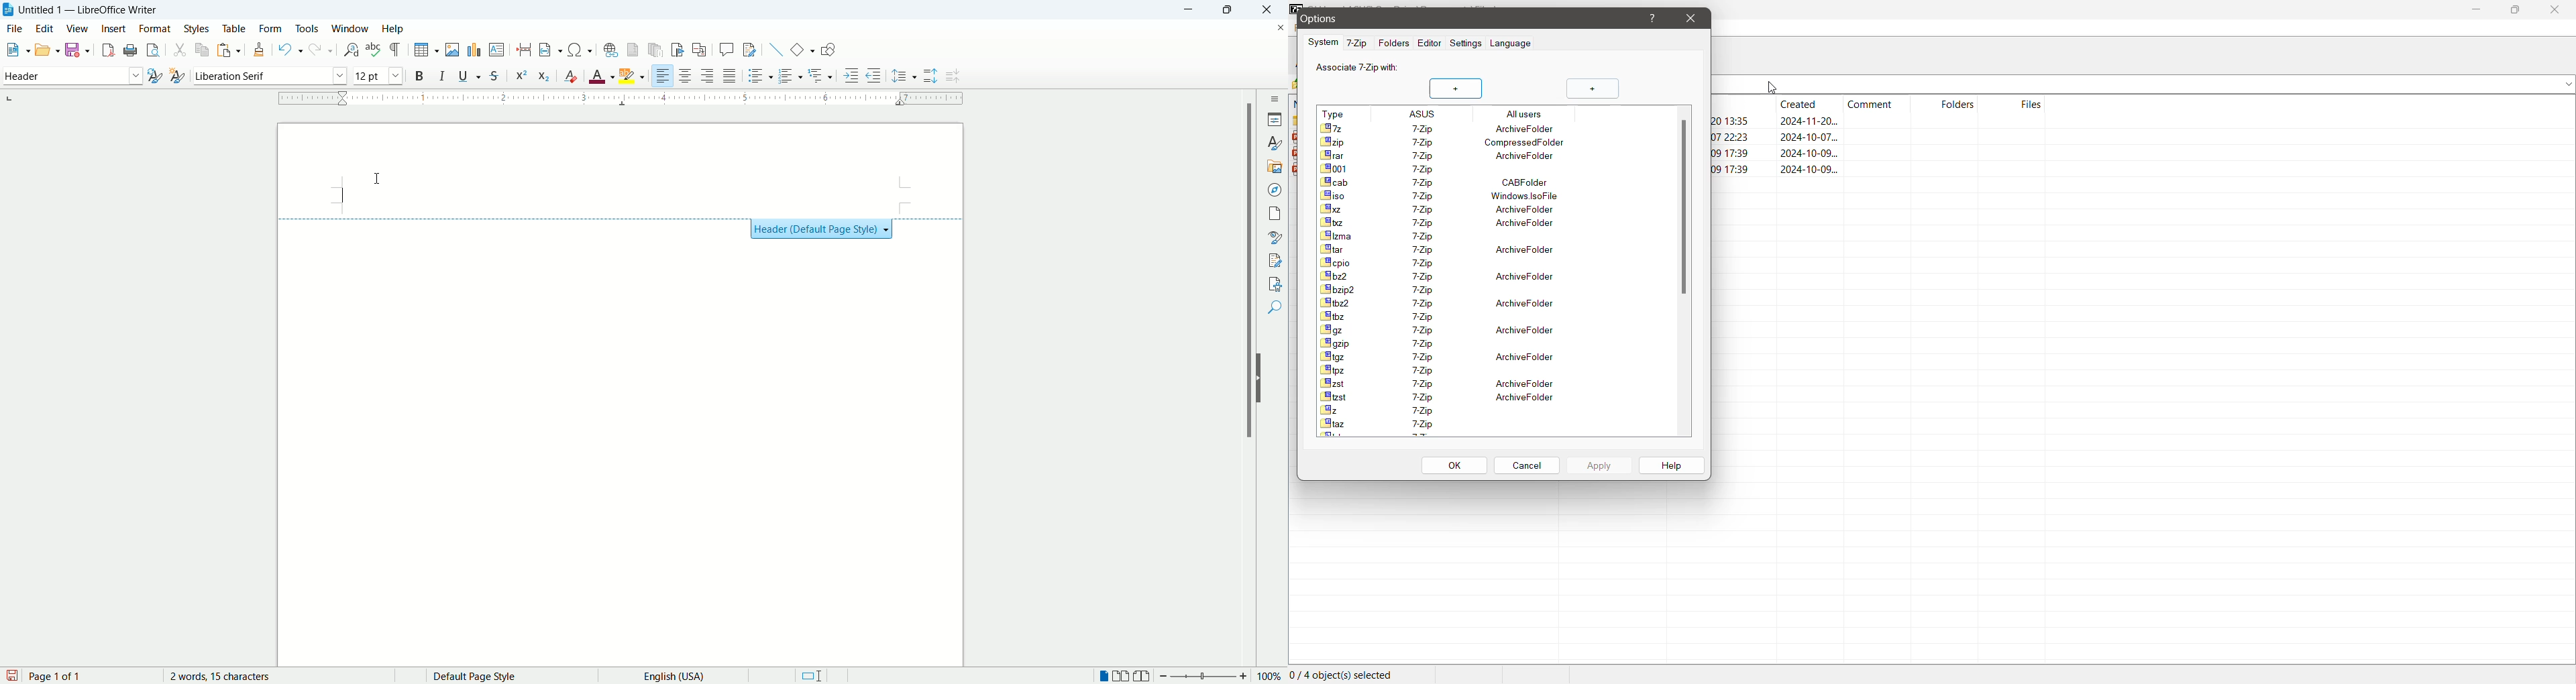  Describe the element at coordinates (78, 29) in the screenshot. I see `view` at that location.